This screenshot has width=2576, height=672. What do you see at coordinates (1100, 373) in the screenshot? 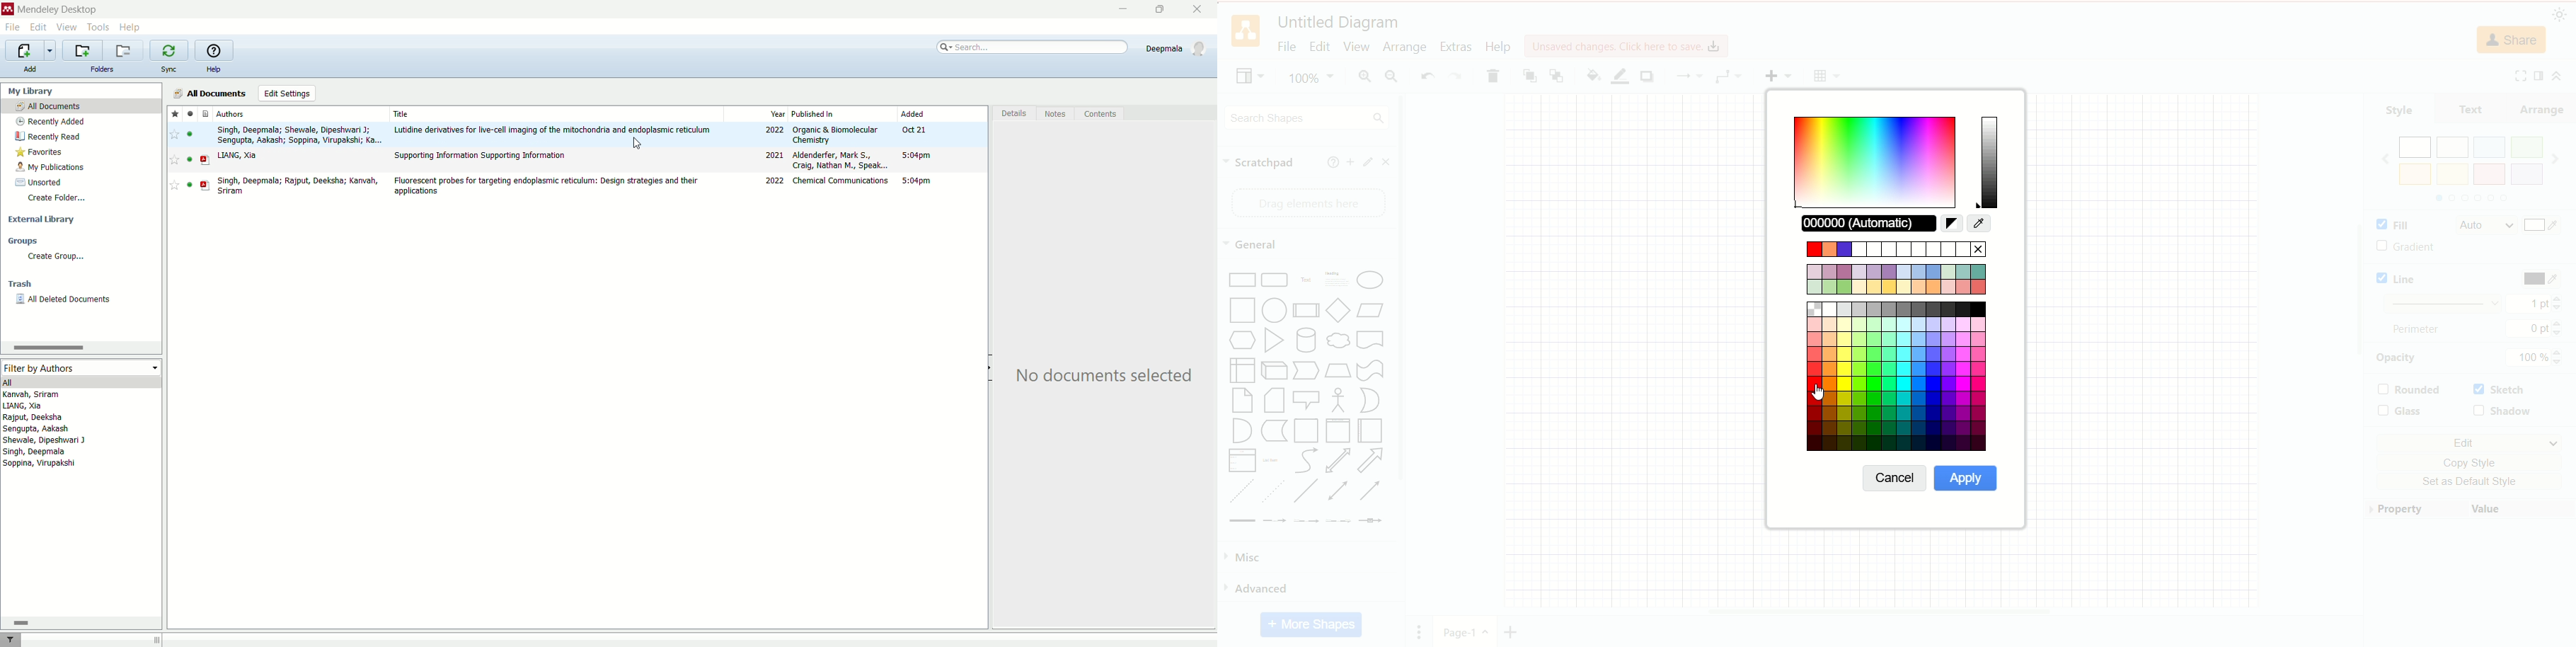
I see `no documents selected` at bounding box center [1100, 373].